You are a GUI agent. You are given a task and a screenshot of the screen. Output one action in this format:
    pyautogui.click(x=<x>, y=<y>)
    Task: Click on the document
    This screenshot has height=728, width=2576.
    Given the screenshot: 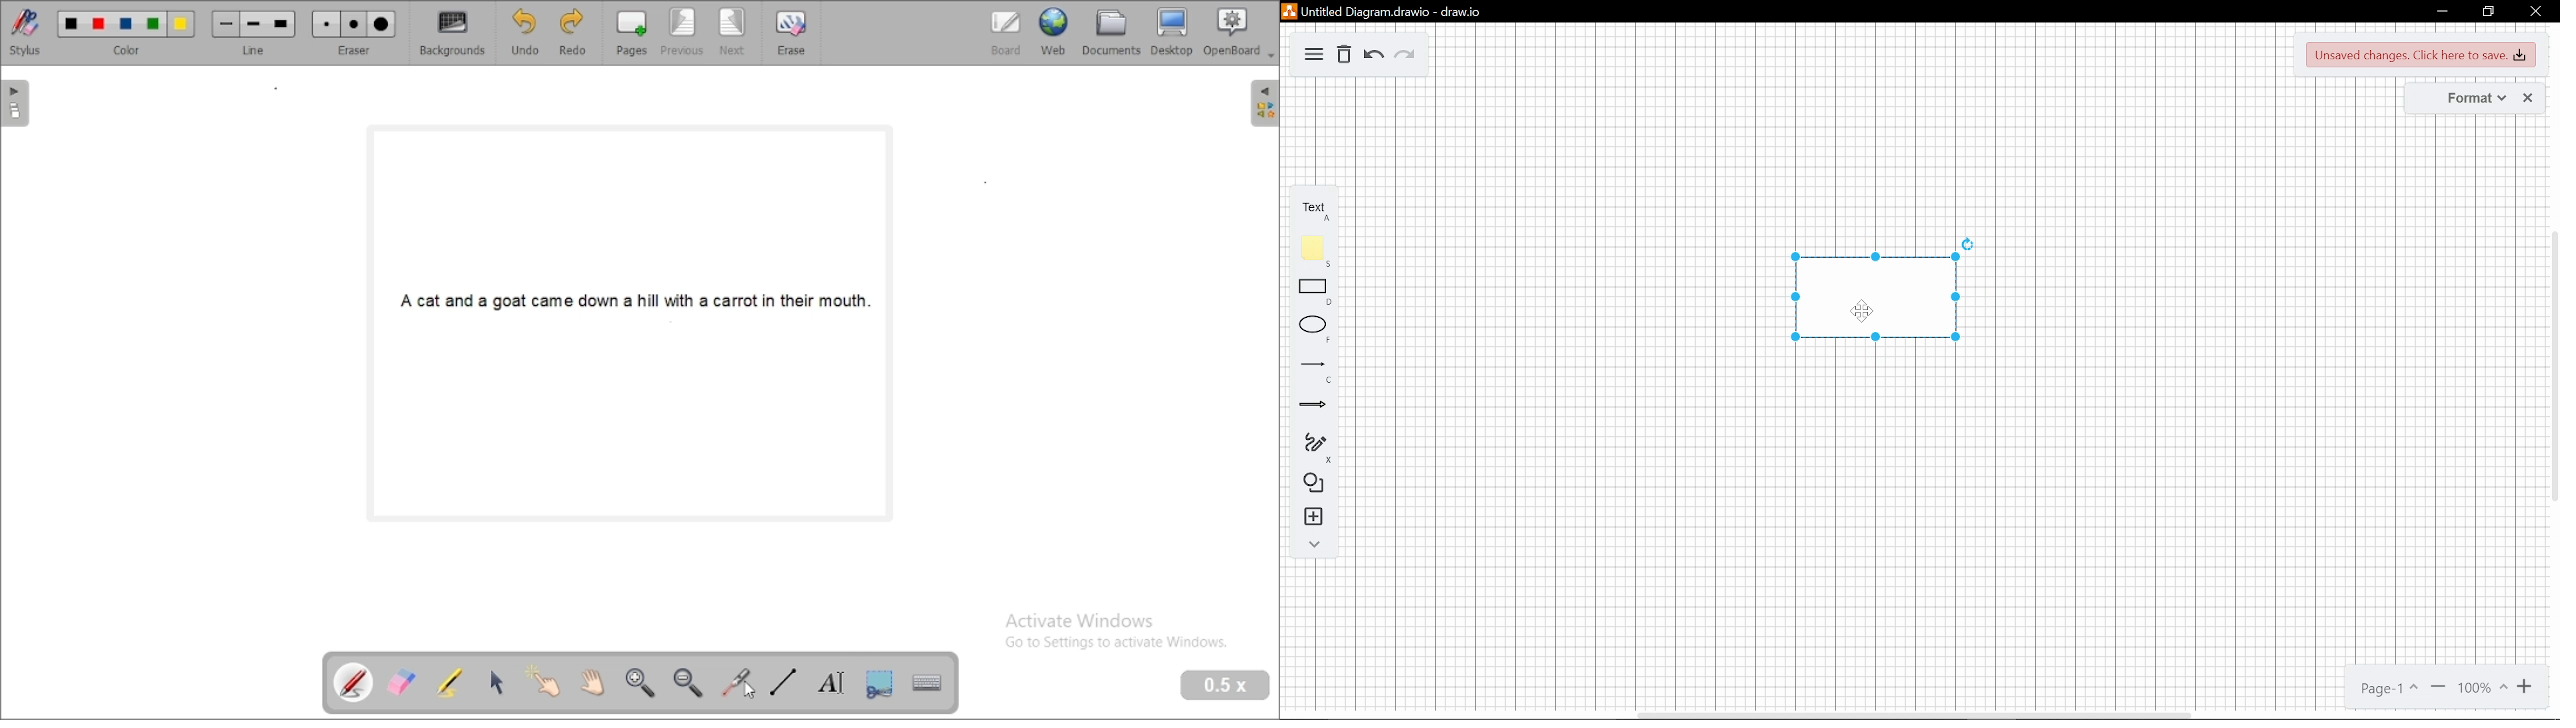 What is the action you would take?
    pyautogui.click(x=1112, y=32)
    